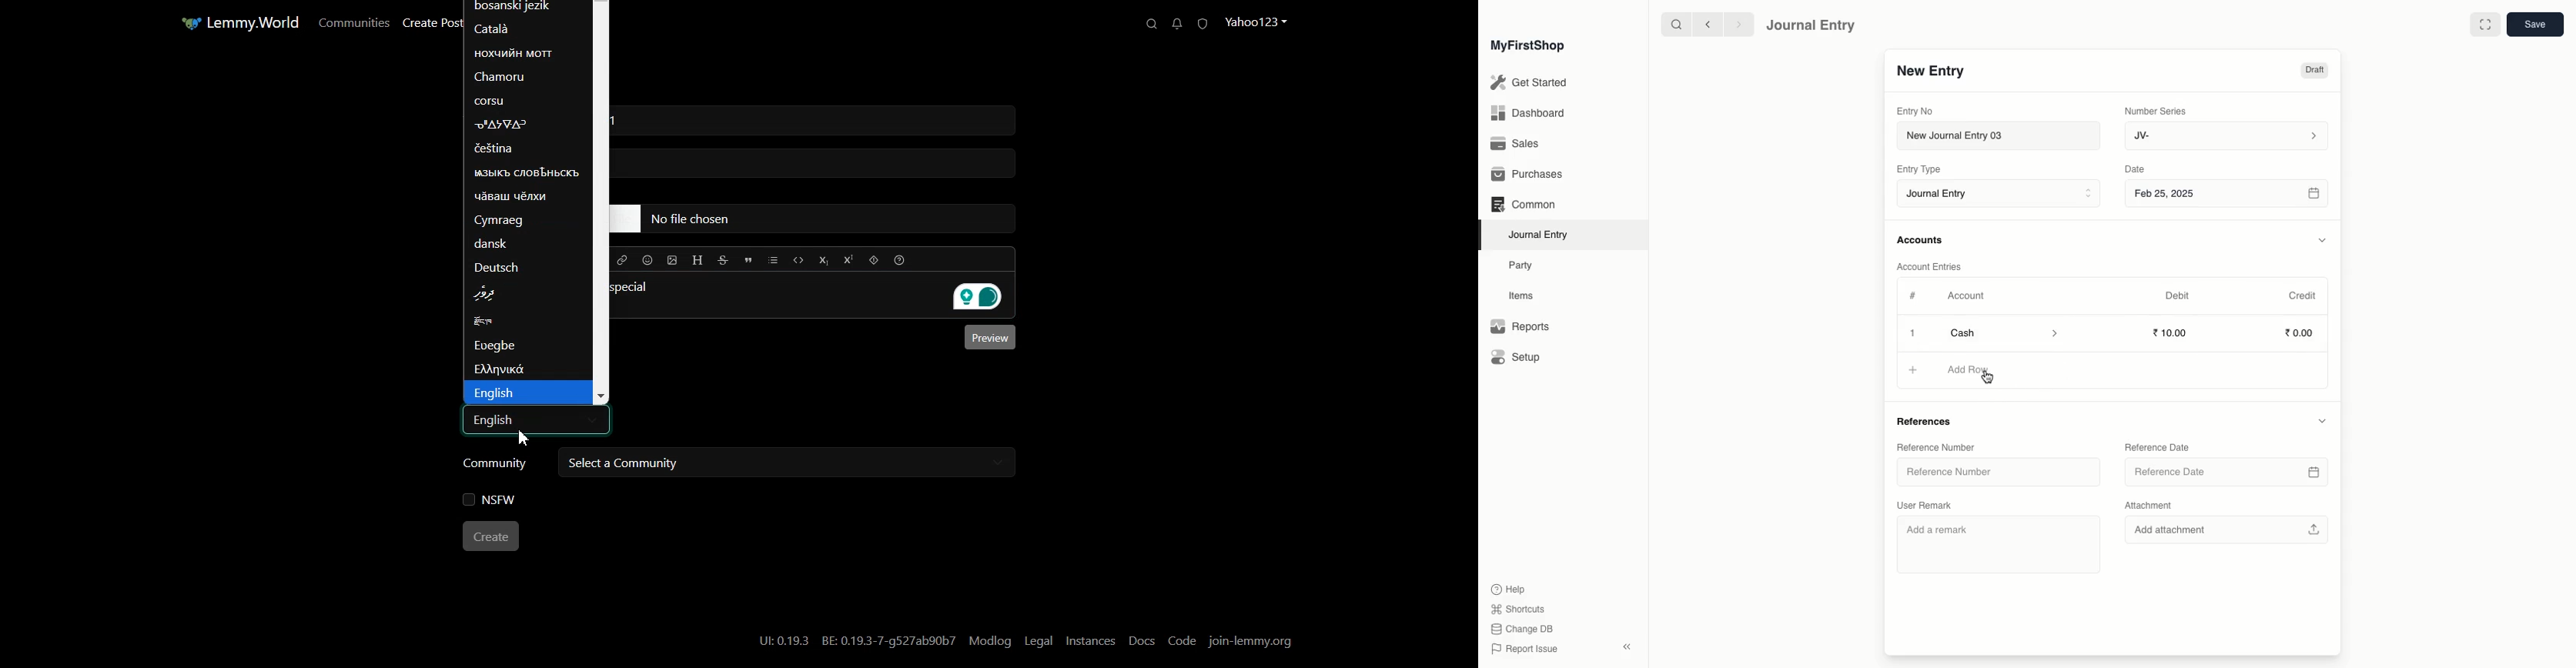  What do you see at coordinates (1519, 327) in the screenshot?
I see `Reports` at bounding box center [1519, 327].